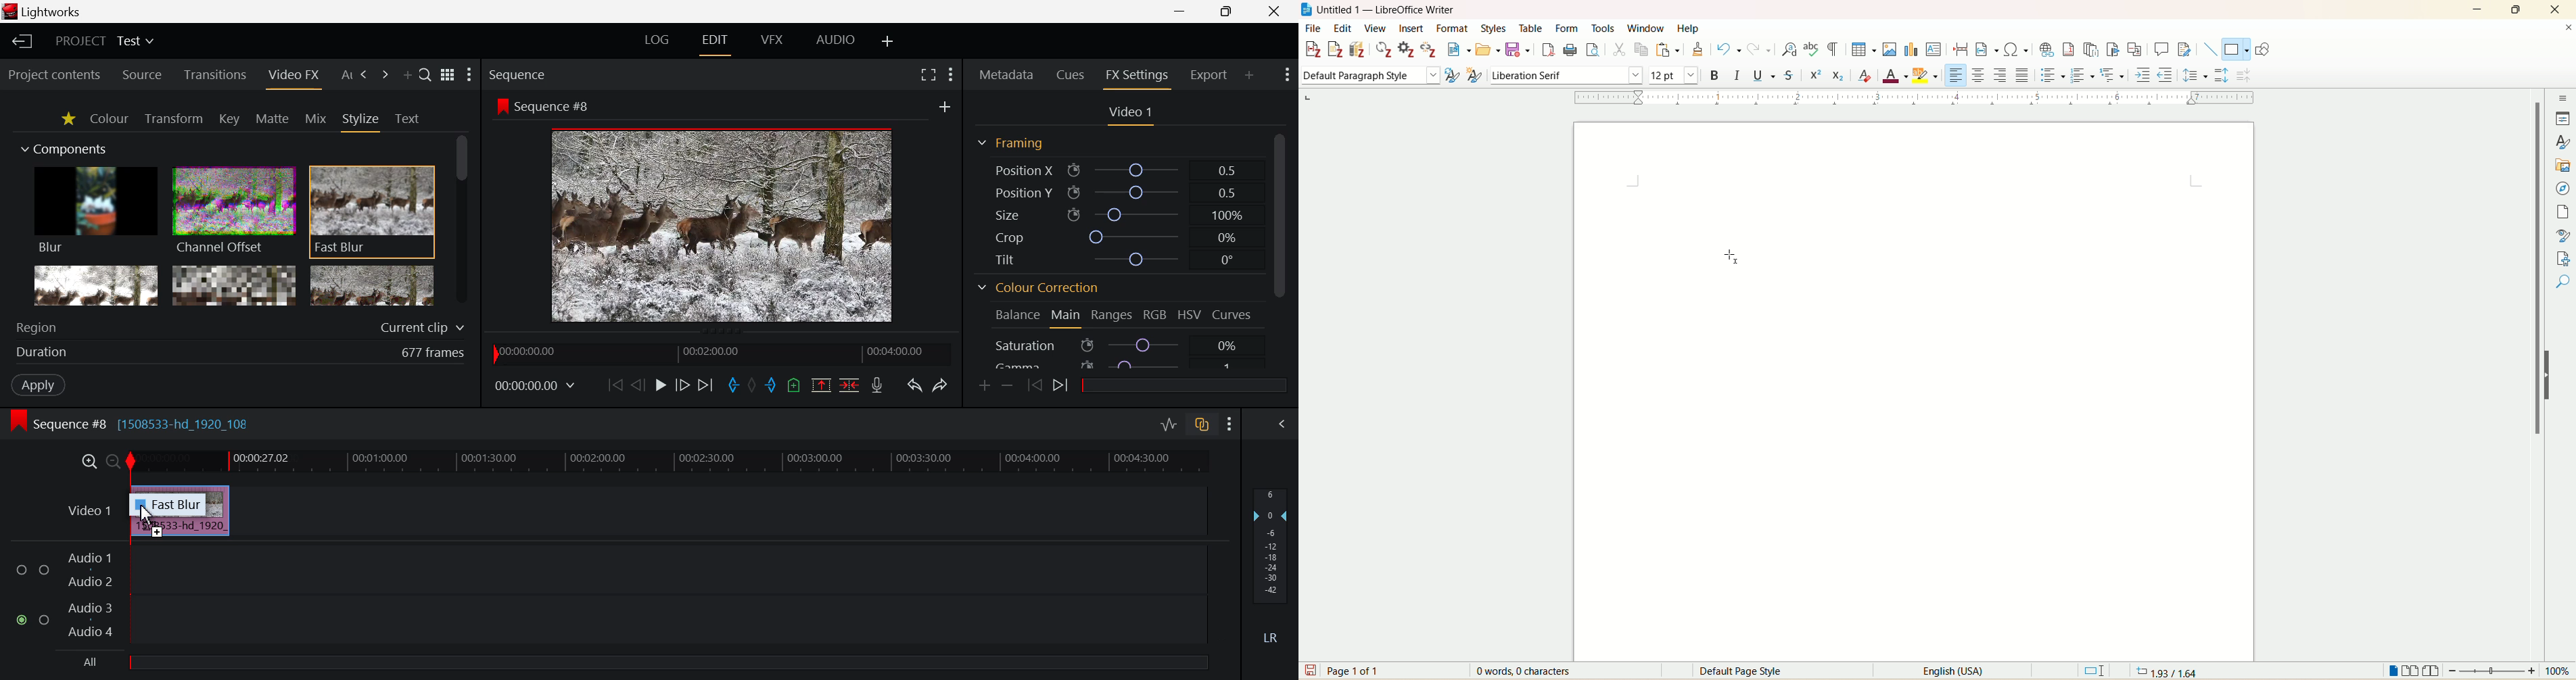 This screenshot has height=700, width=2576. What do you see at coordinates (1956, 75) in the screenshot?
I see `align left` at bounding box center [1956, 75].